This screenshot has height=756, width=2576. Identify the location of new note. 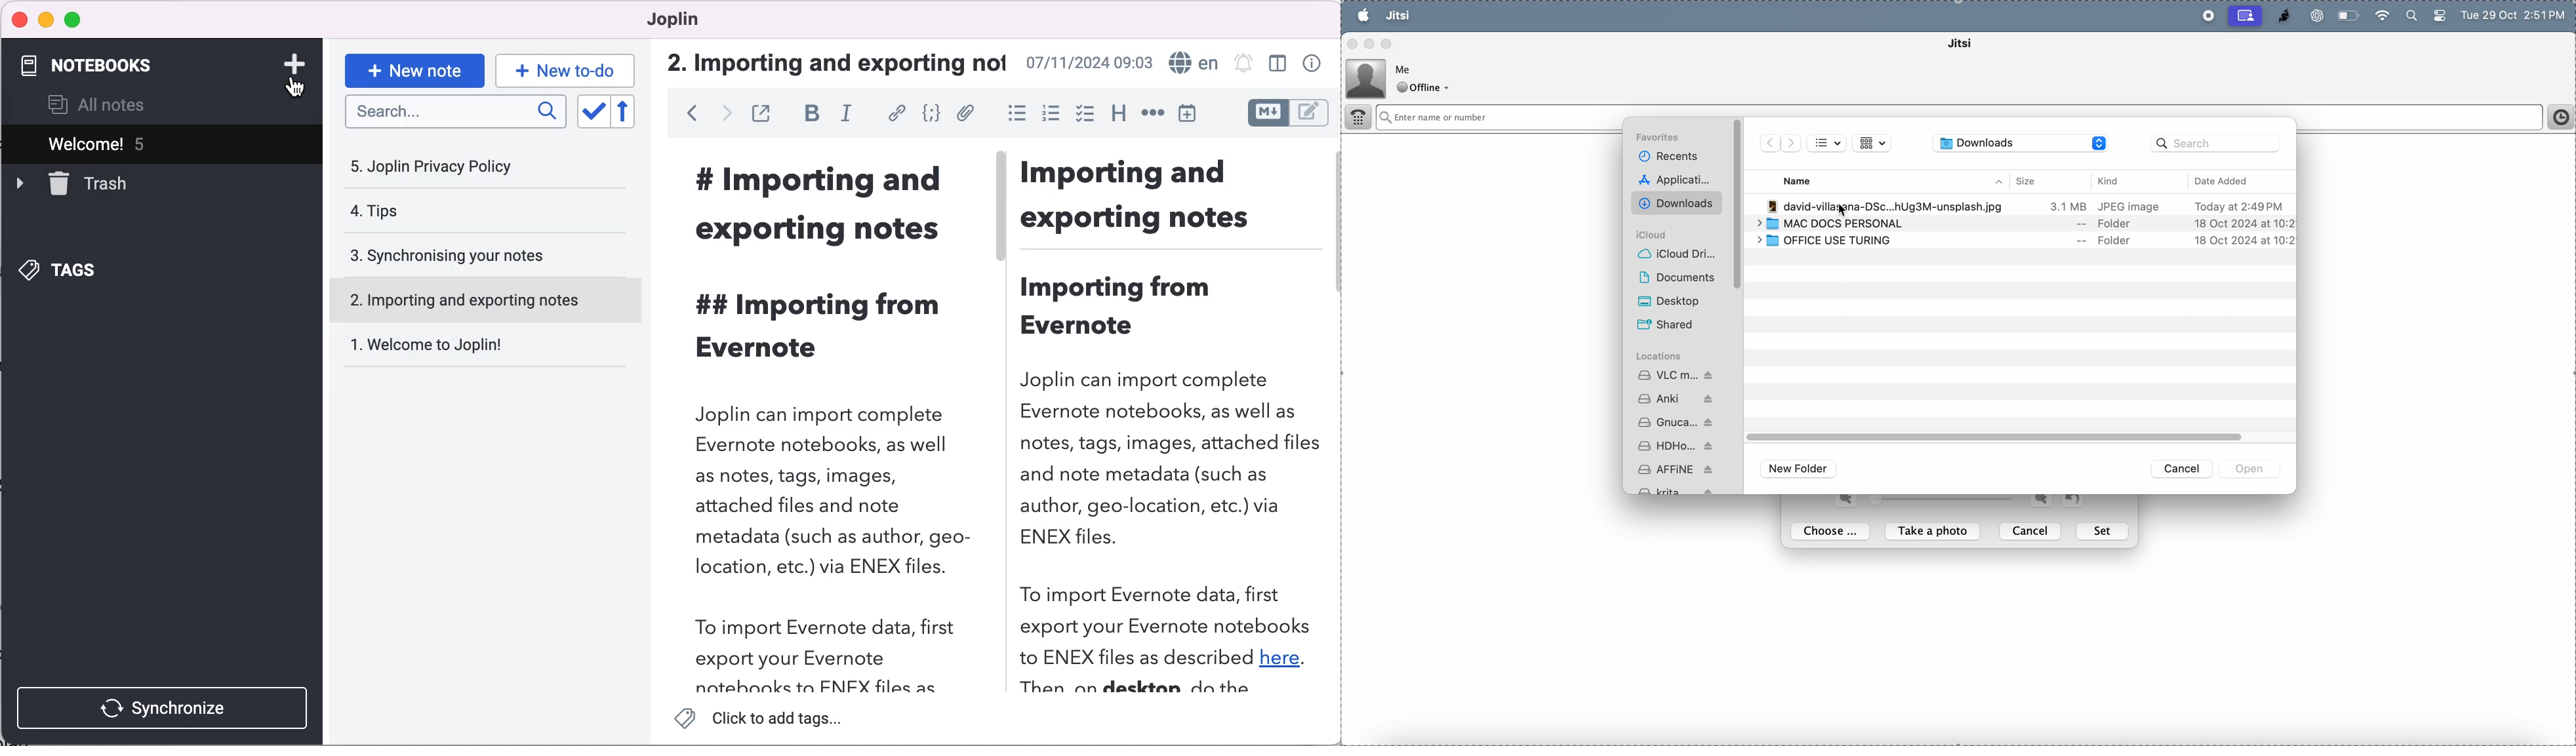
(414, 69).